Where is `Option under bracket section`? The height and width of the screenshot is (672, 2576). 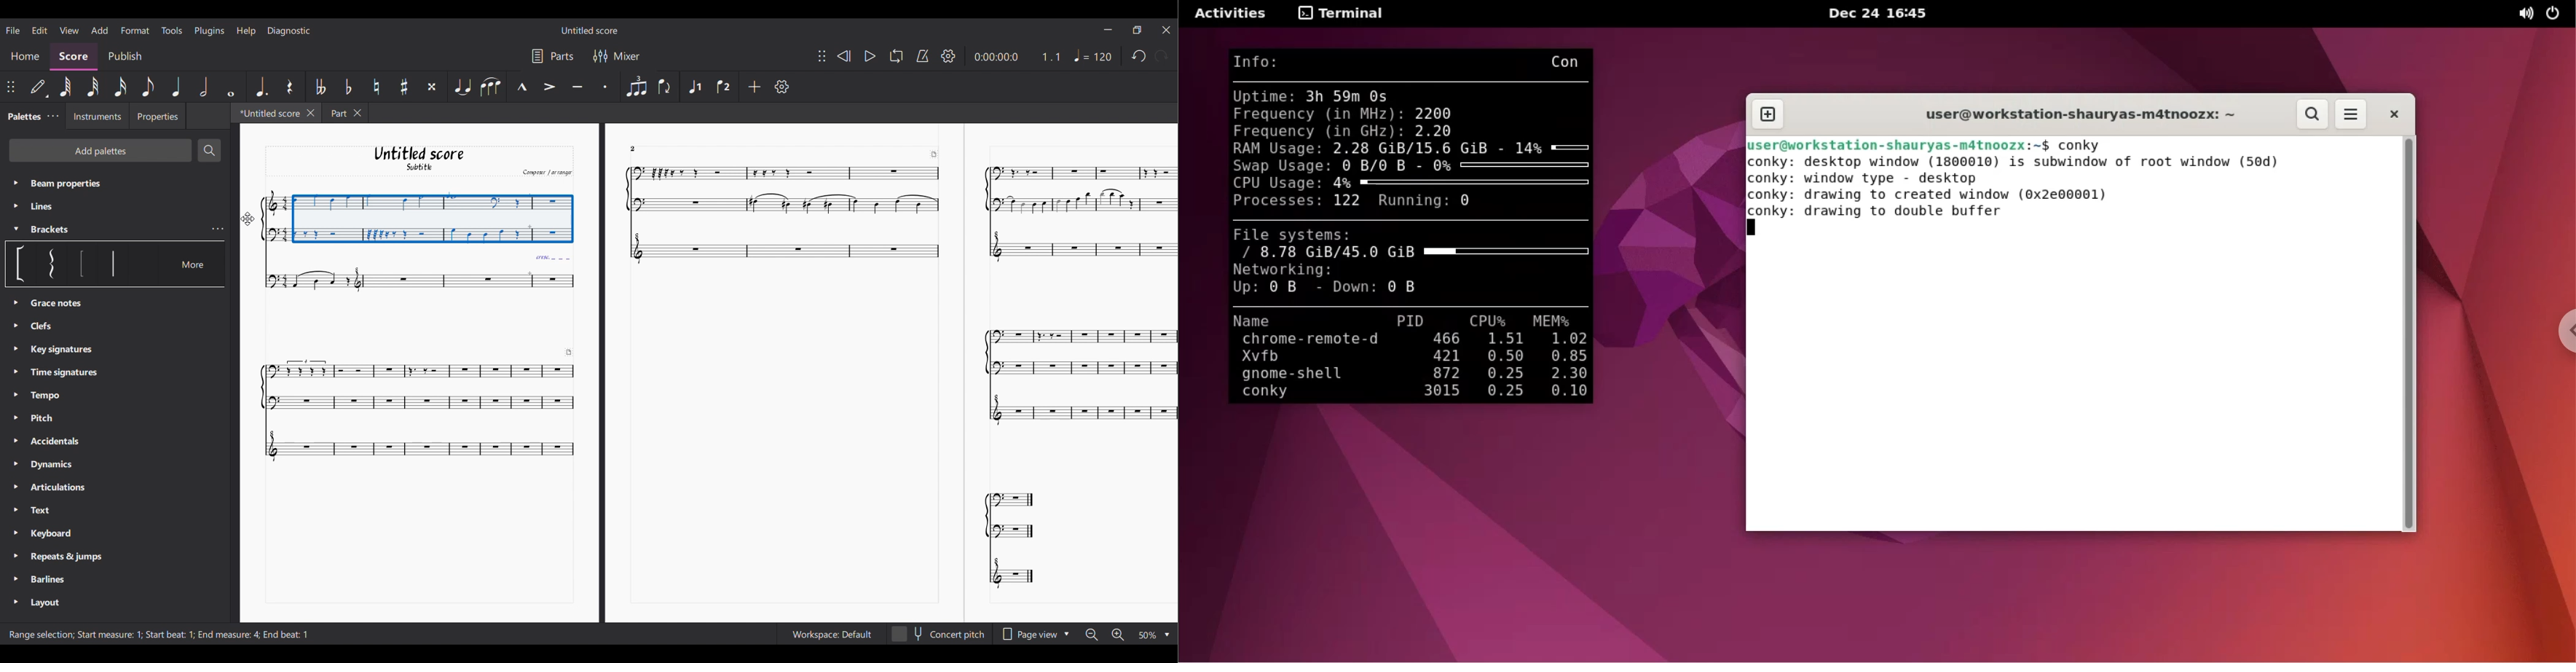 Option under bracket section is located at coordinates (82, 264).